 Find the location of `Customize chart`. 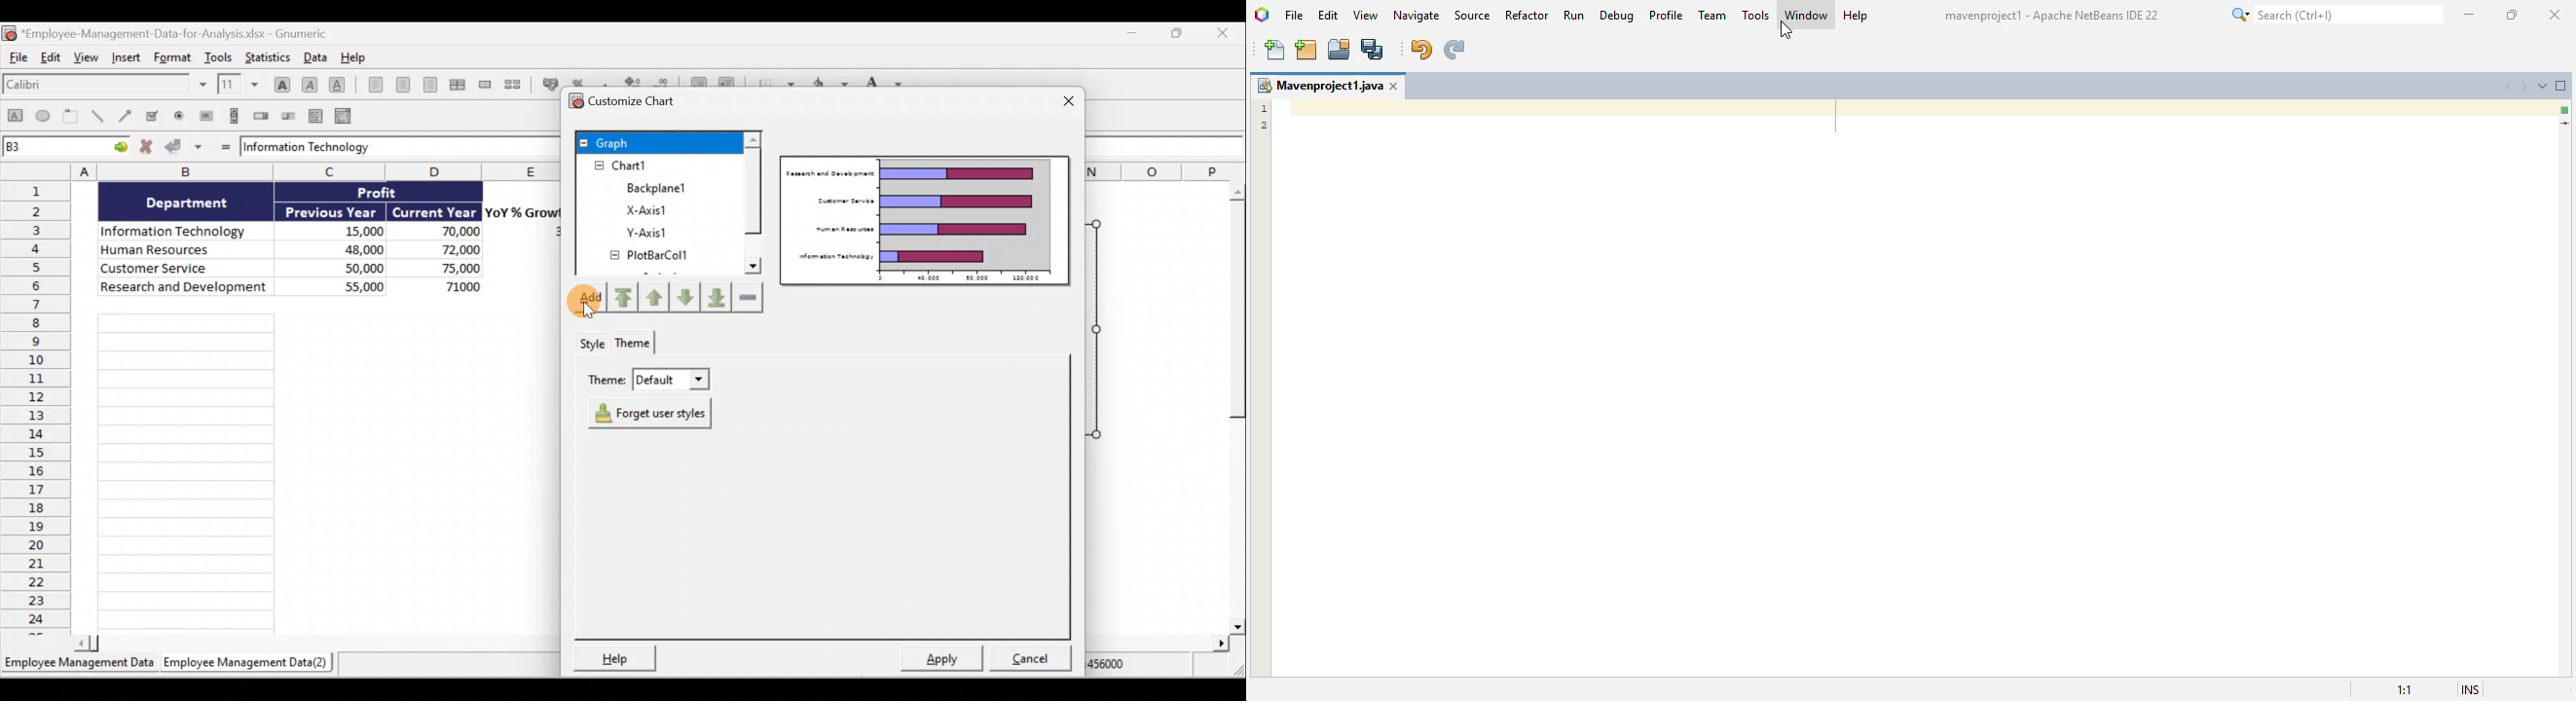

Customize chart is located at coordinates (633, 103).